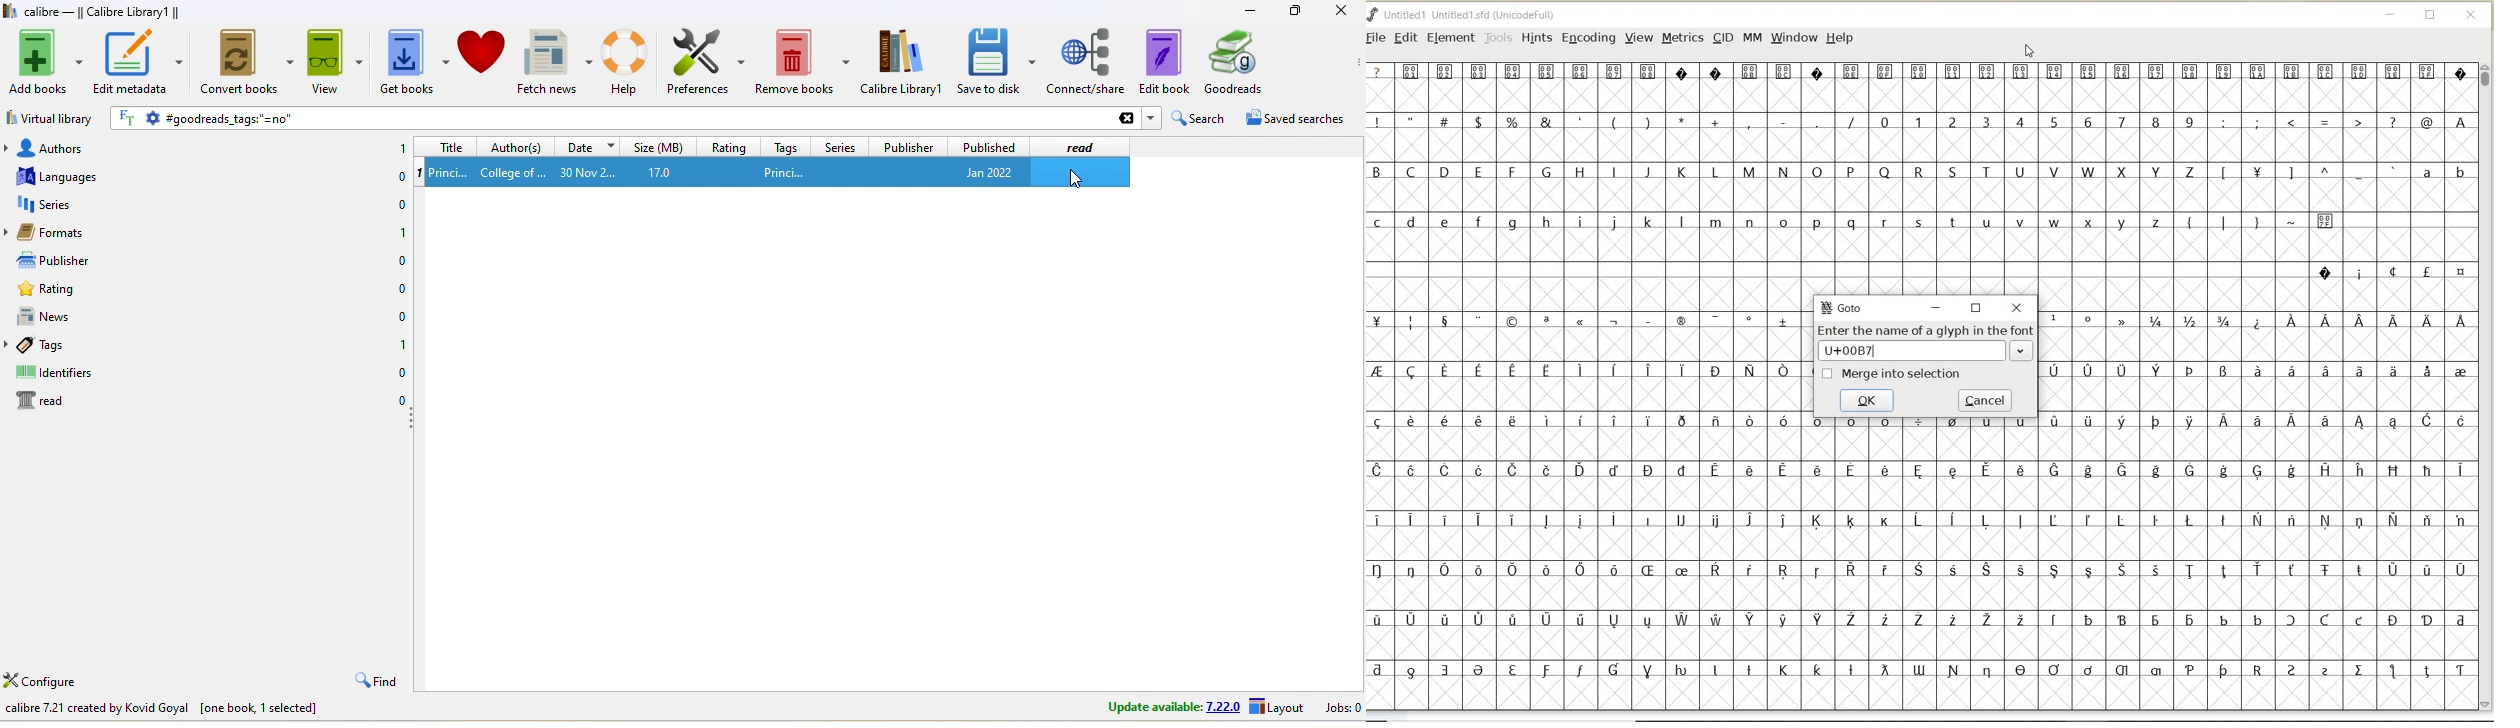 The width and height of the screenshot is (2520, 728). I want to click on Enter the name of a glyph in the font, so click(1926, 328).